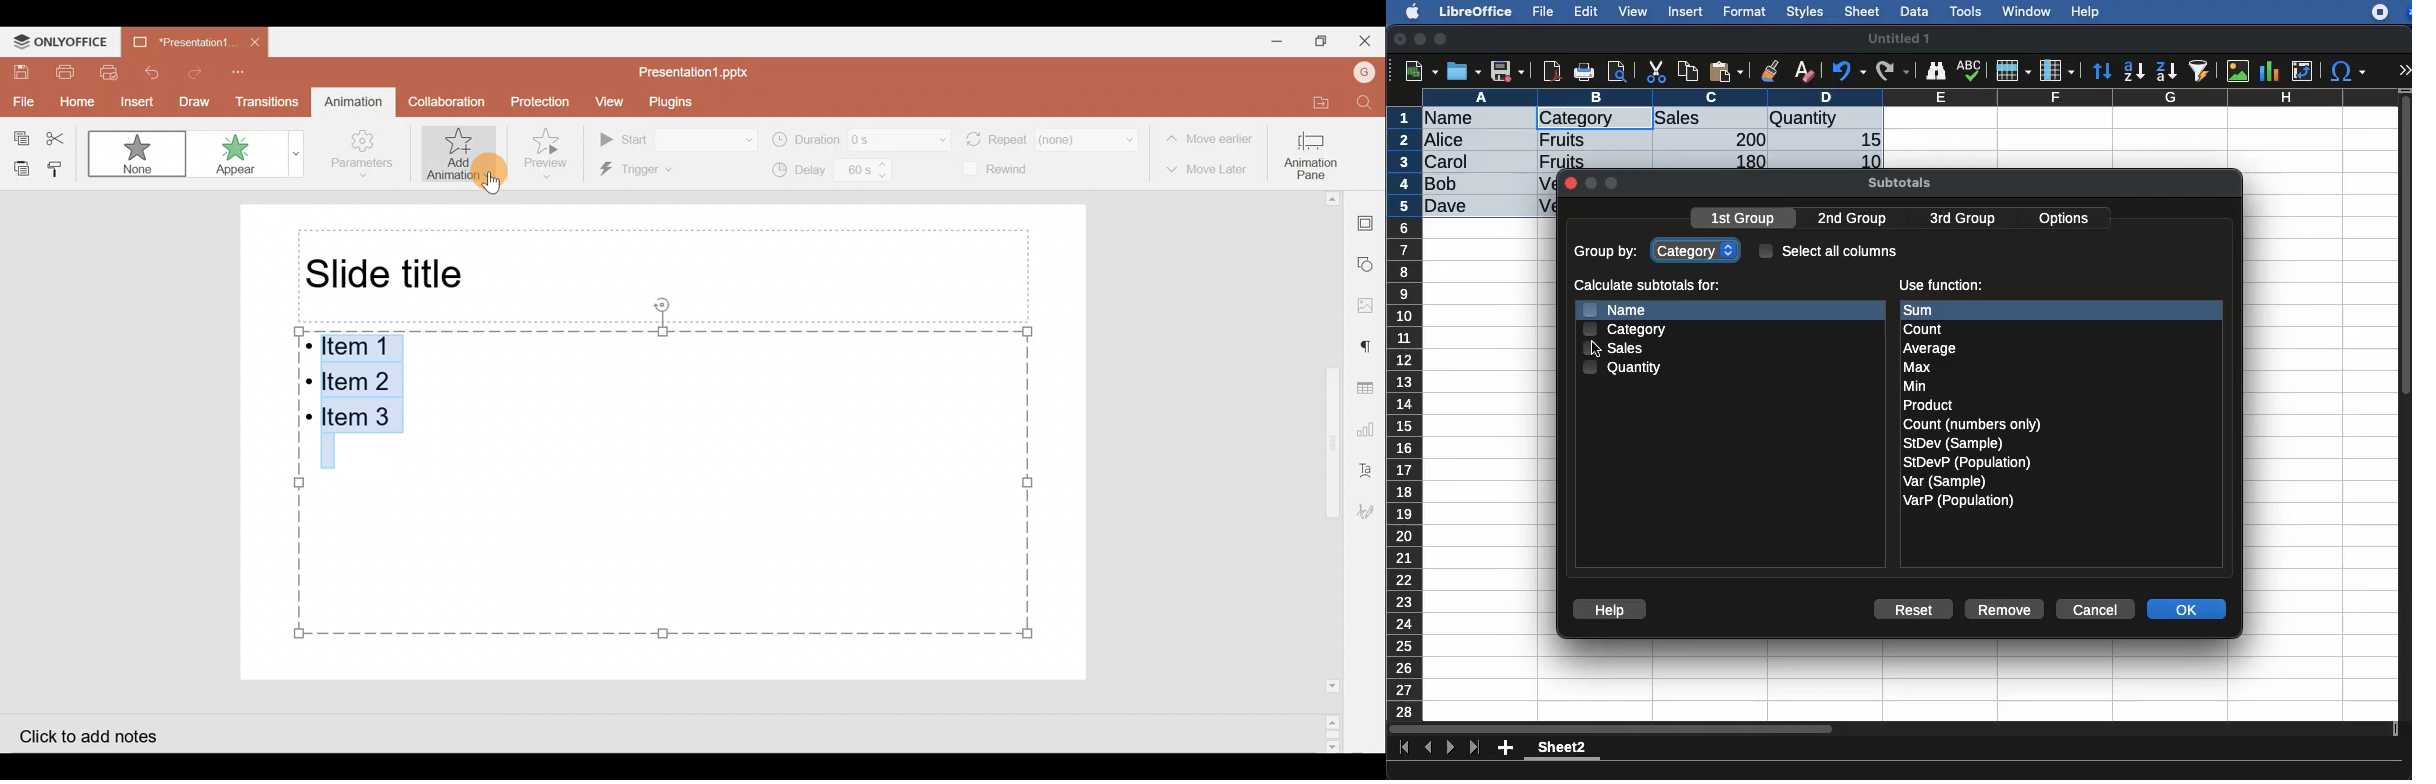 The image size is (2436, 784). I want to click on Move later, so click(1209, 170).